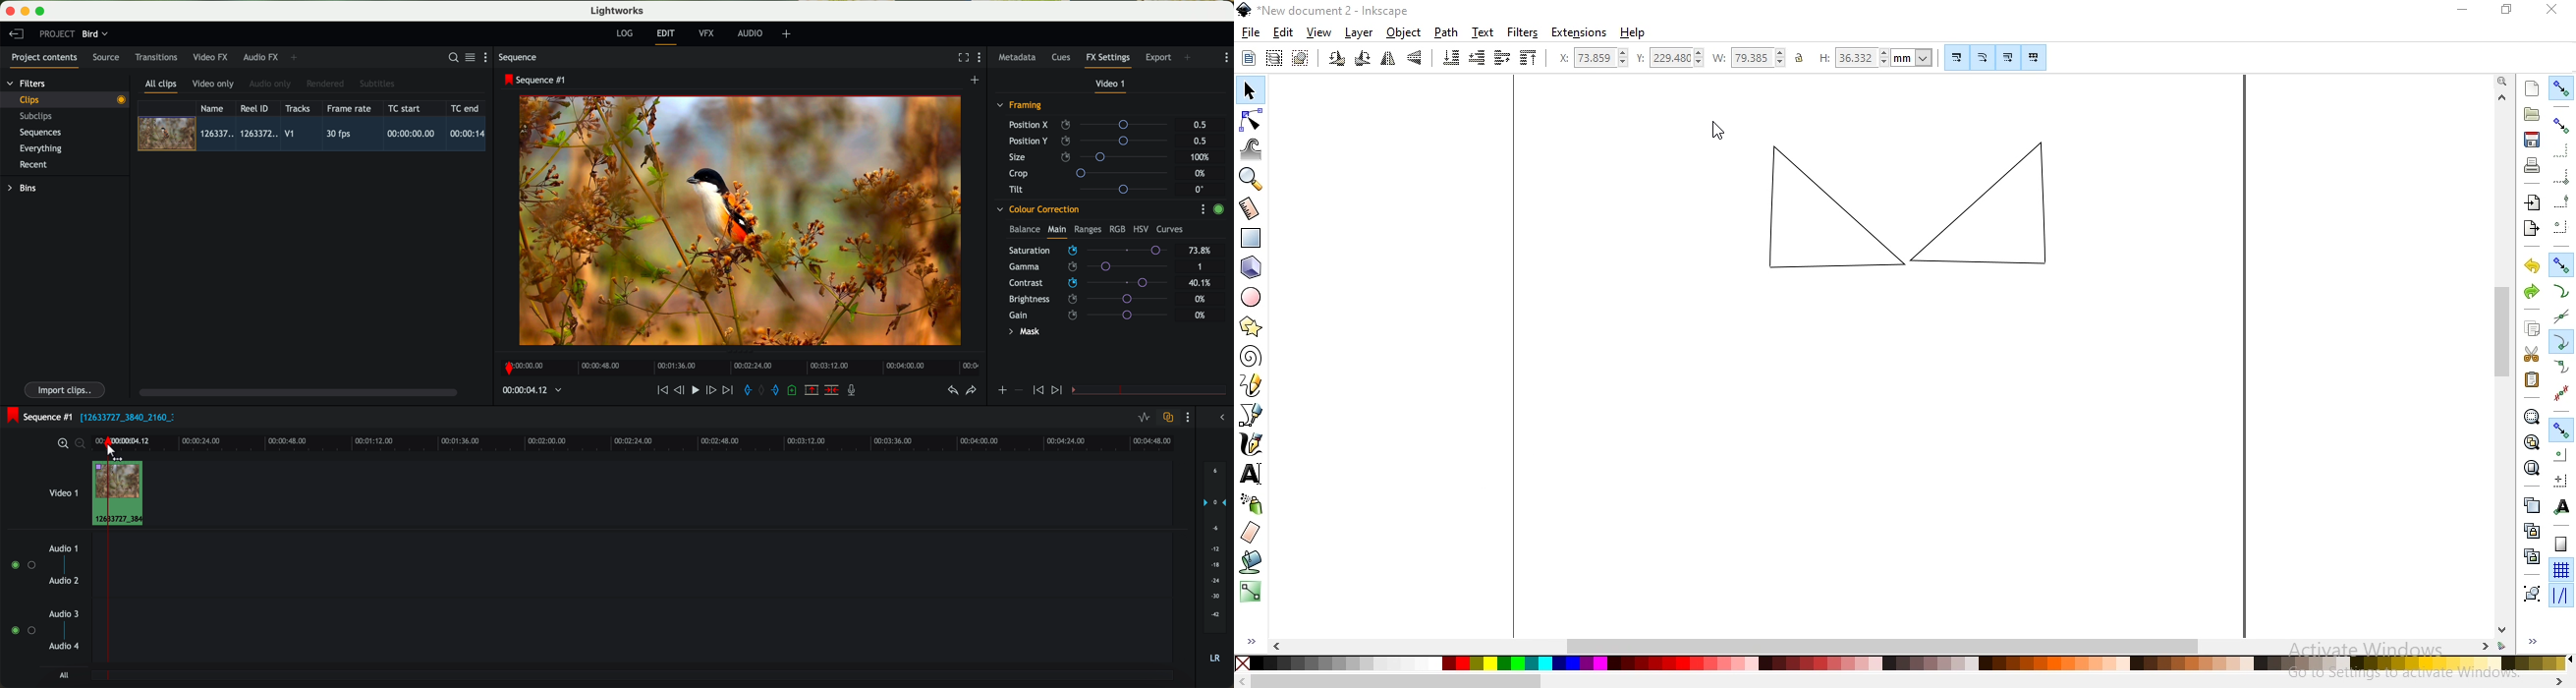  What do you see at coordinates (618, 10) in the screenshot?
I see `Lightworks` at bounding box center [618, 10].